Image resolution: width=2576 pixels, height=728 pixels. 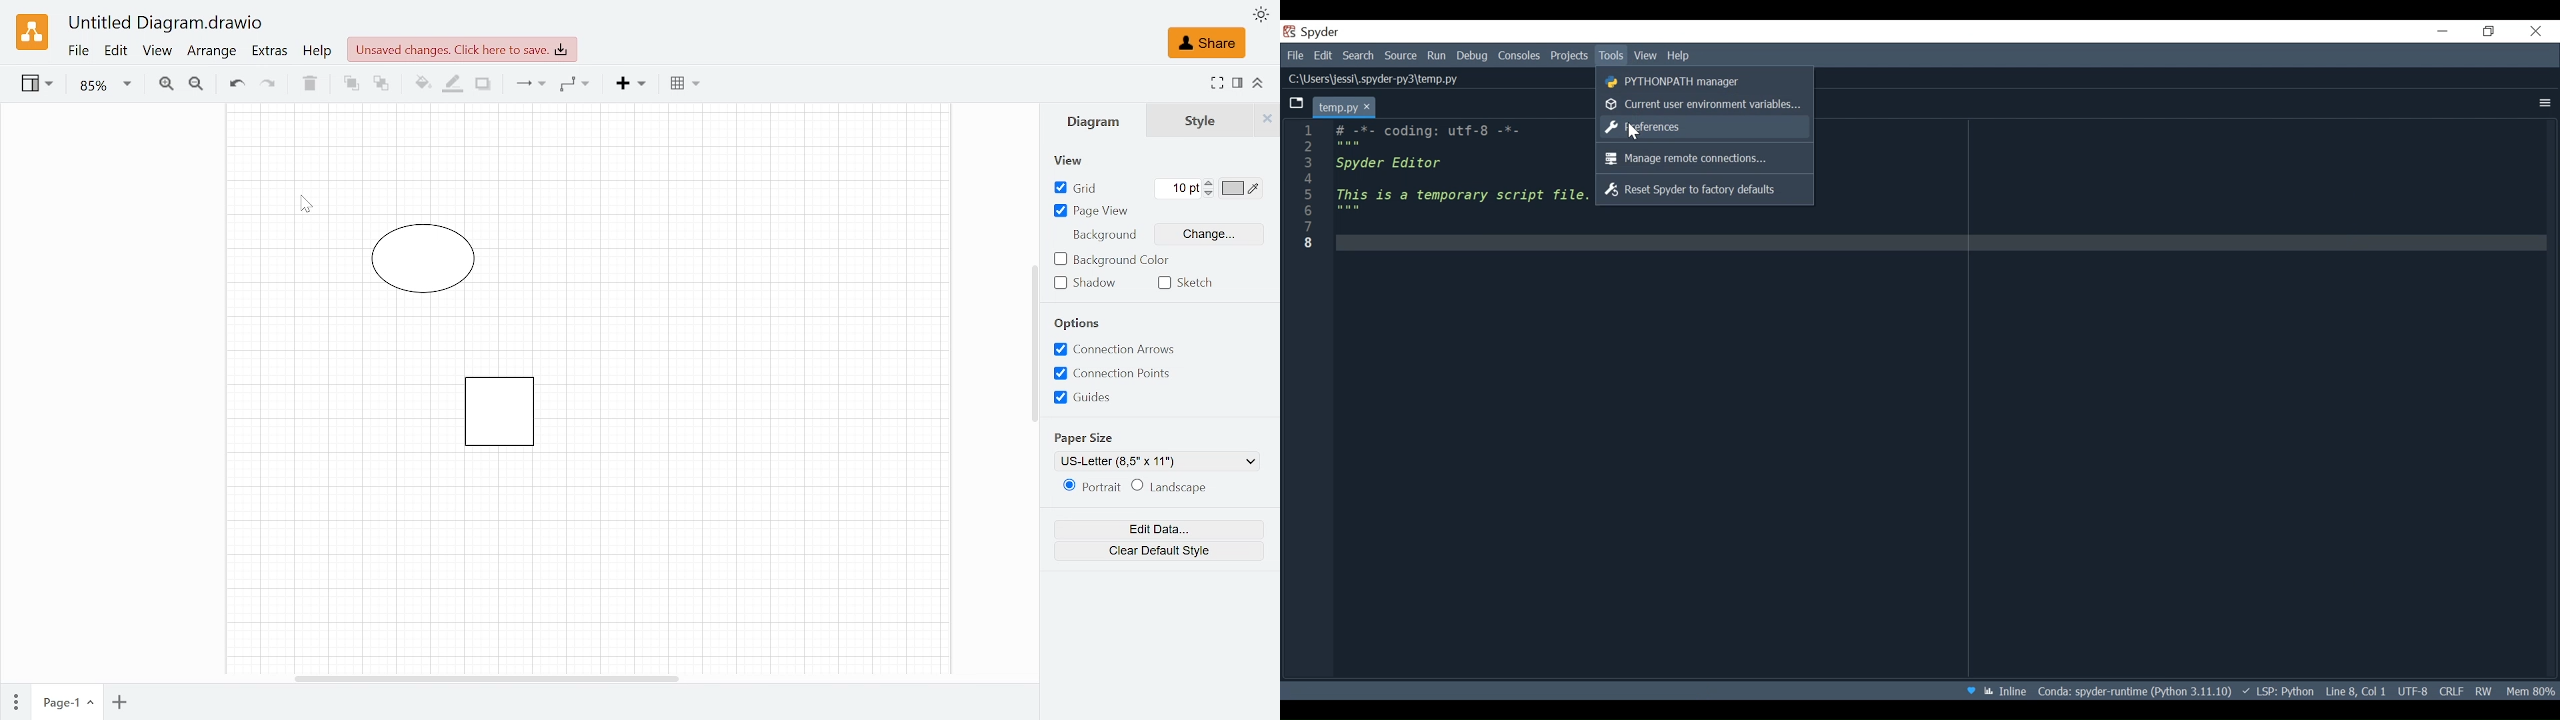 What do you see at coordinates (32, 32) in the screenshot?
I see `Draw.io logo` at bounding box center [32, 32].